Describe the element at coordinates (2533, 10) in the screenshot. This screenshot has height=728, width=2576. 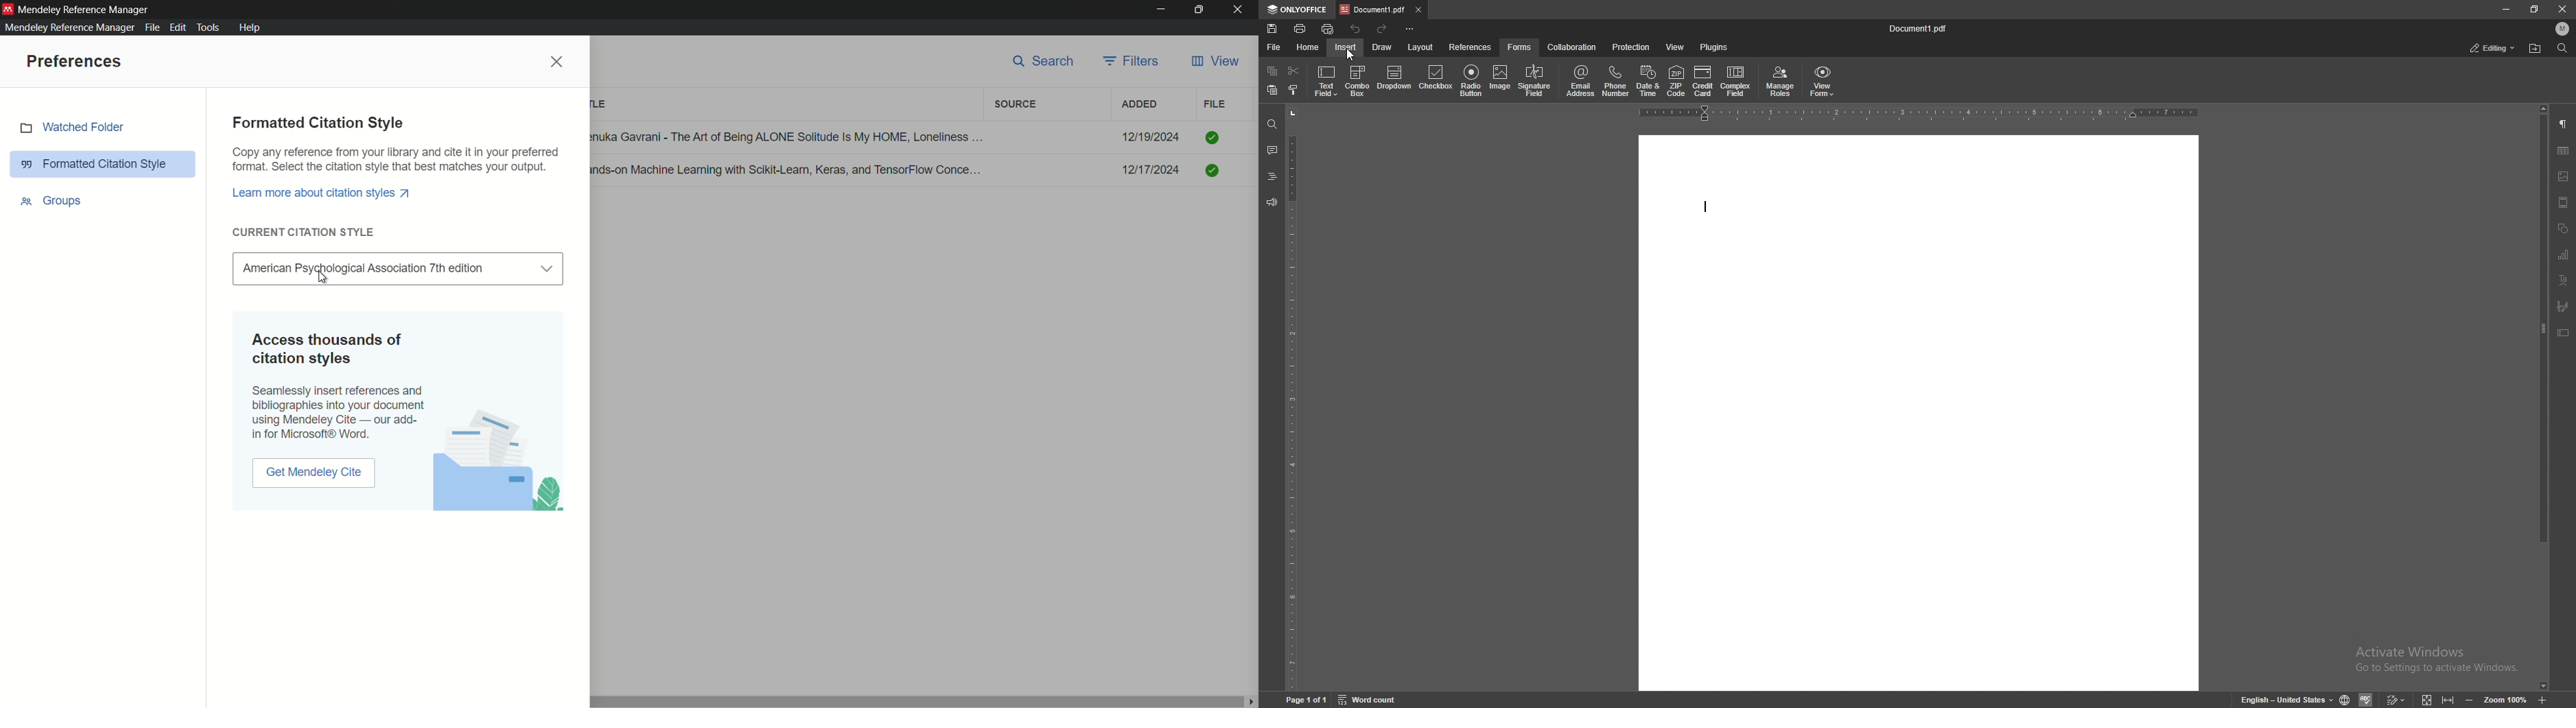
I see `resize` at that location.